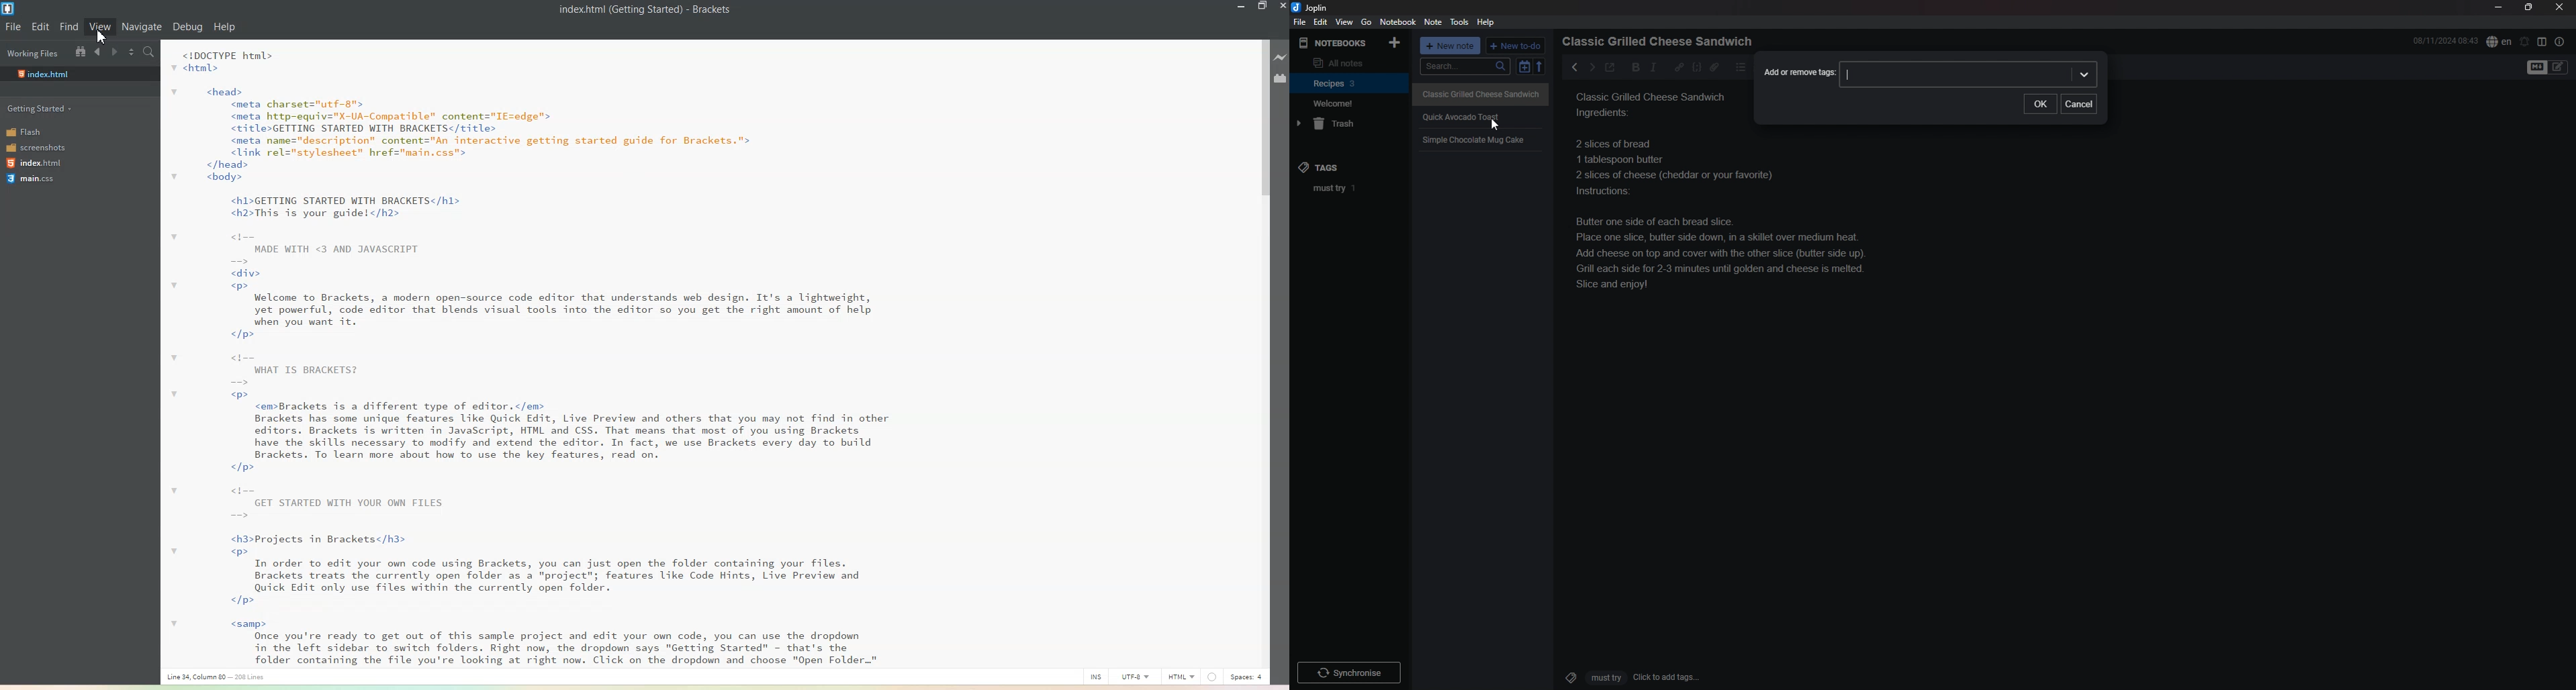 This screenshot has height=700, width=2576. I want to click on View, so click(100, 26).